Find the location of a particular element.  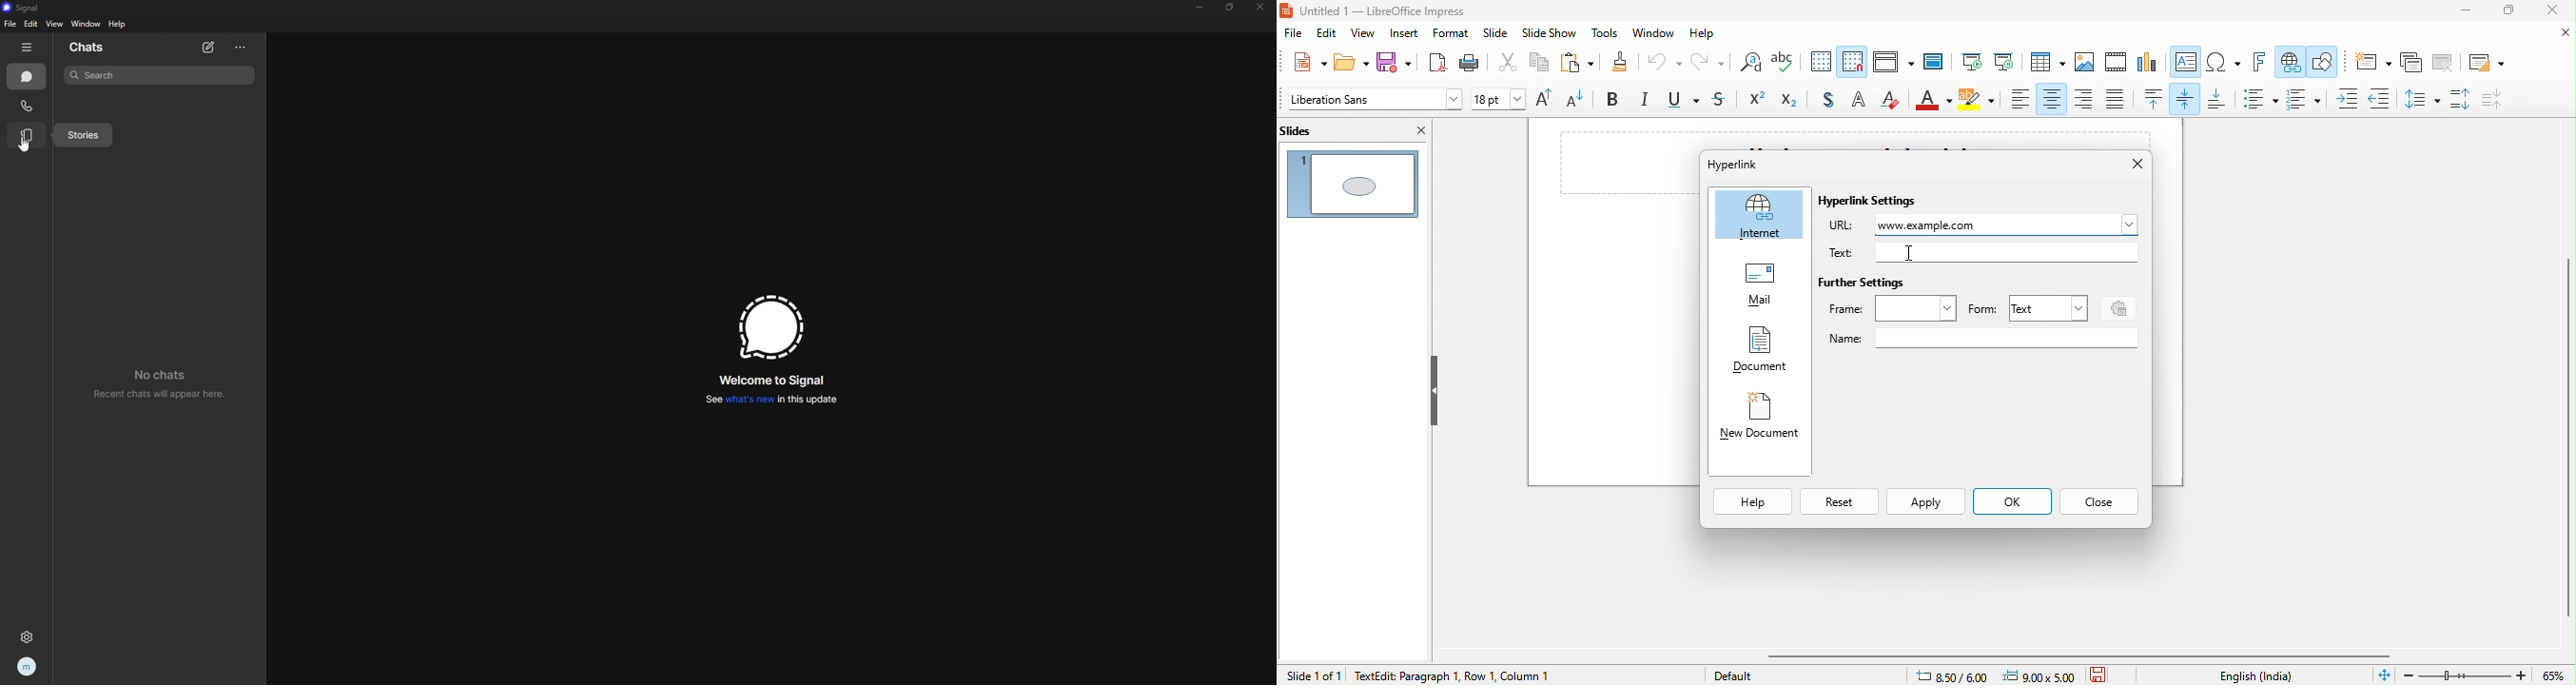

hyperlink settings is located at coordinates (1872, 202).